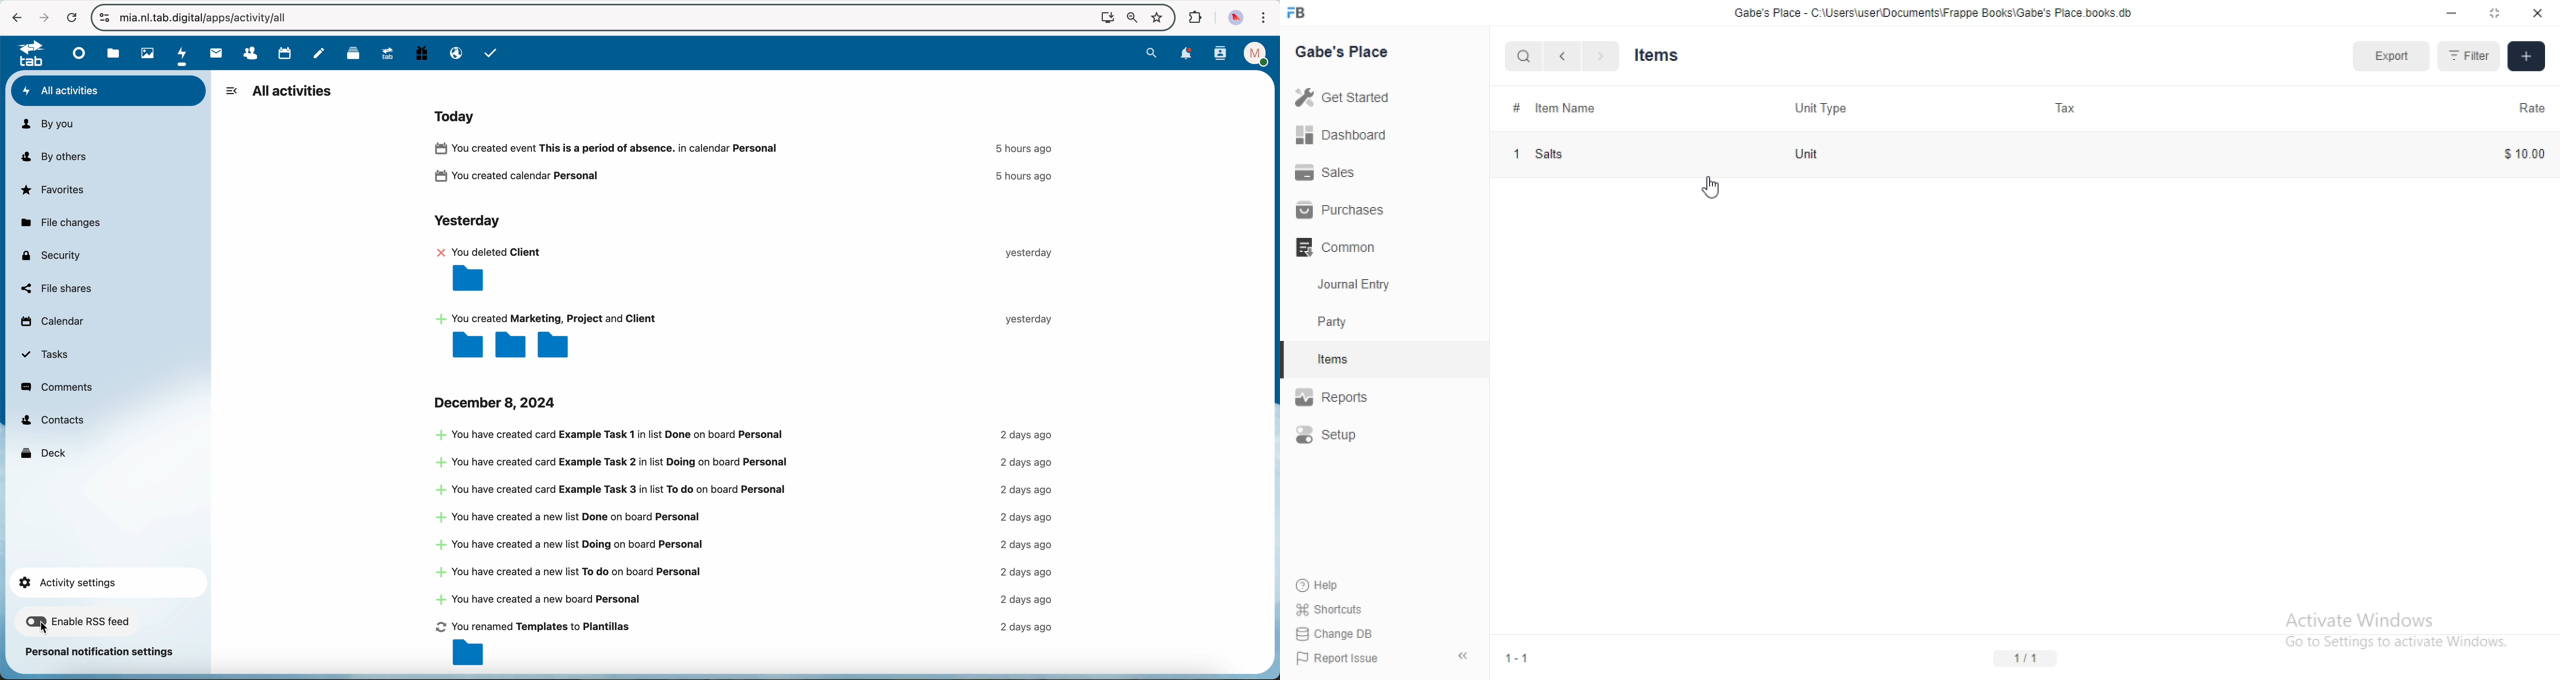 The width and height of the screenshot is (2576, 700). What do you see at coordinates (1347, 96) in the screenshot?
I see `Get Started` at bounding box center [1347, 96].